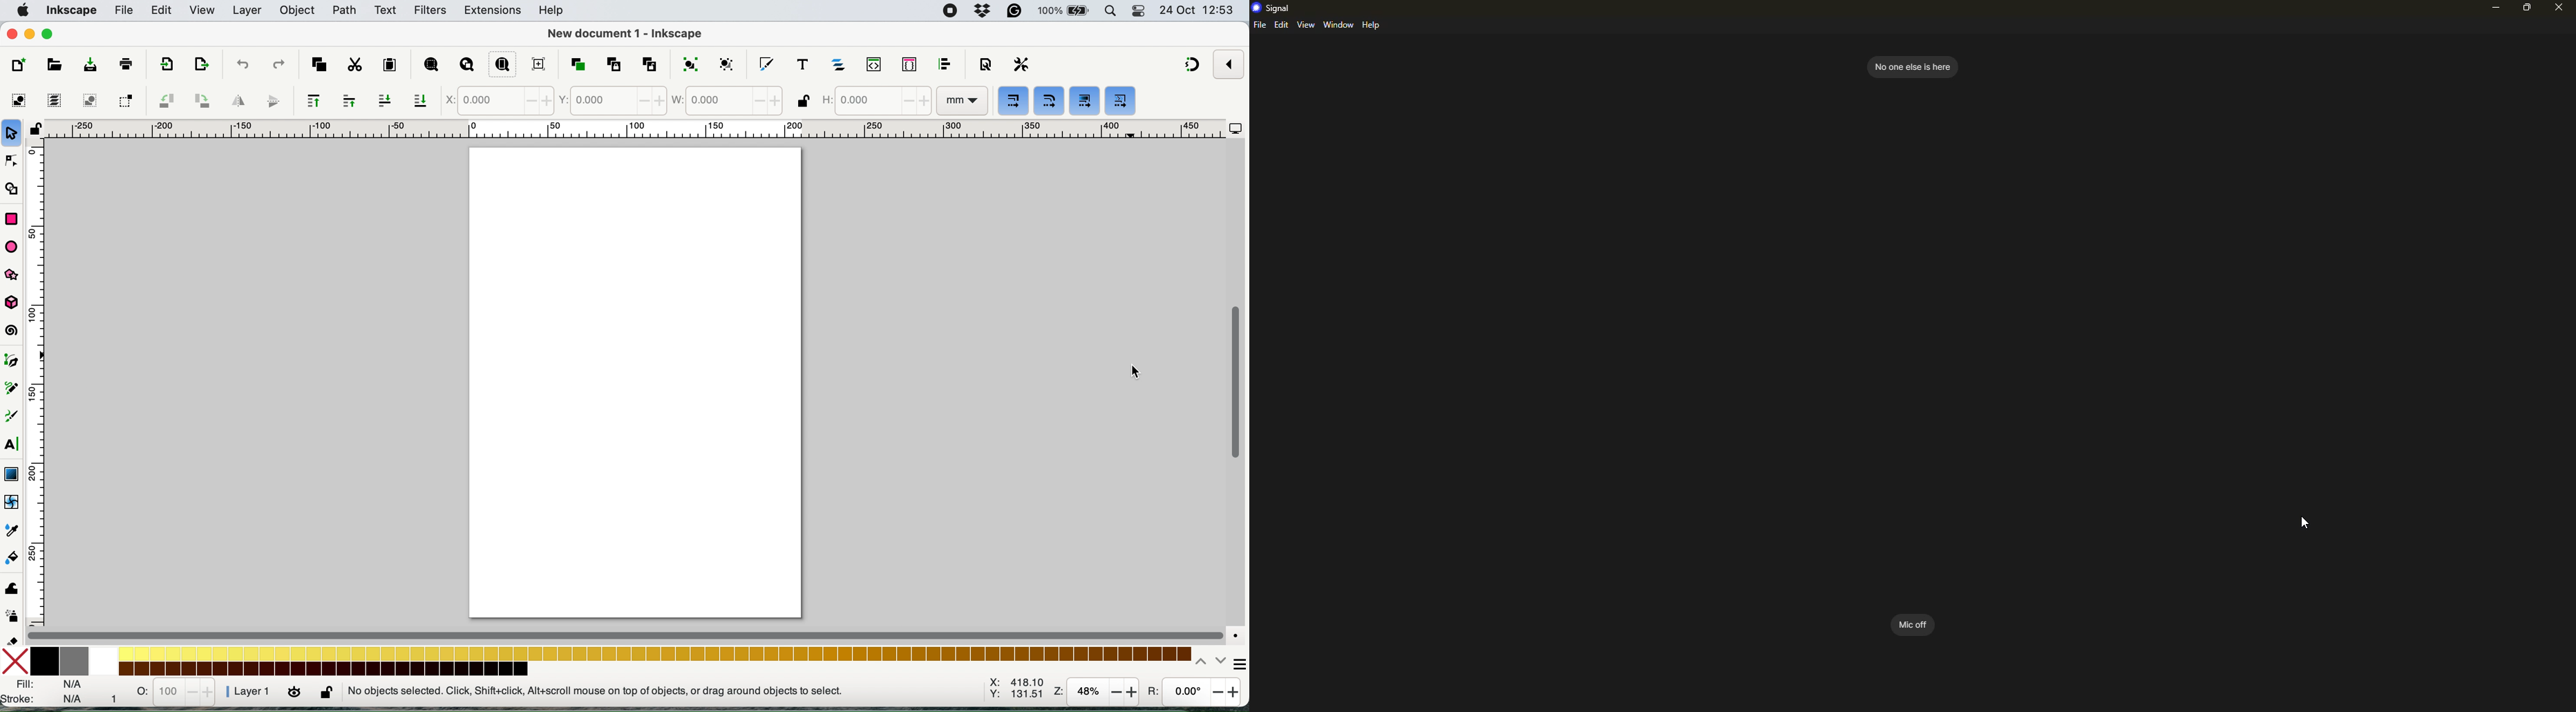  What do you see at coordinates (1192, 690) in the screenshot?
I see `rotations` at bounding box center [1192, 690].